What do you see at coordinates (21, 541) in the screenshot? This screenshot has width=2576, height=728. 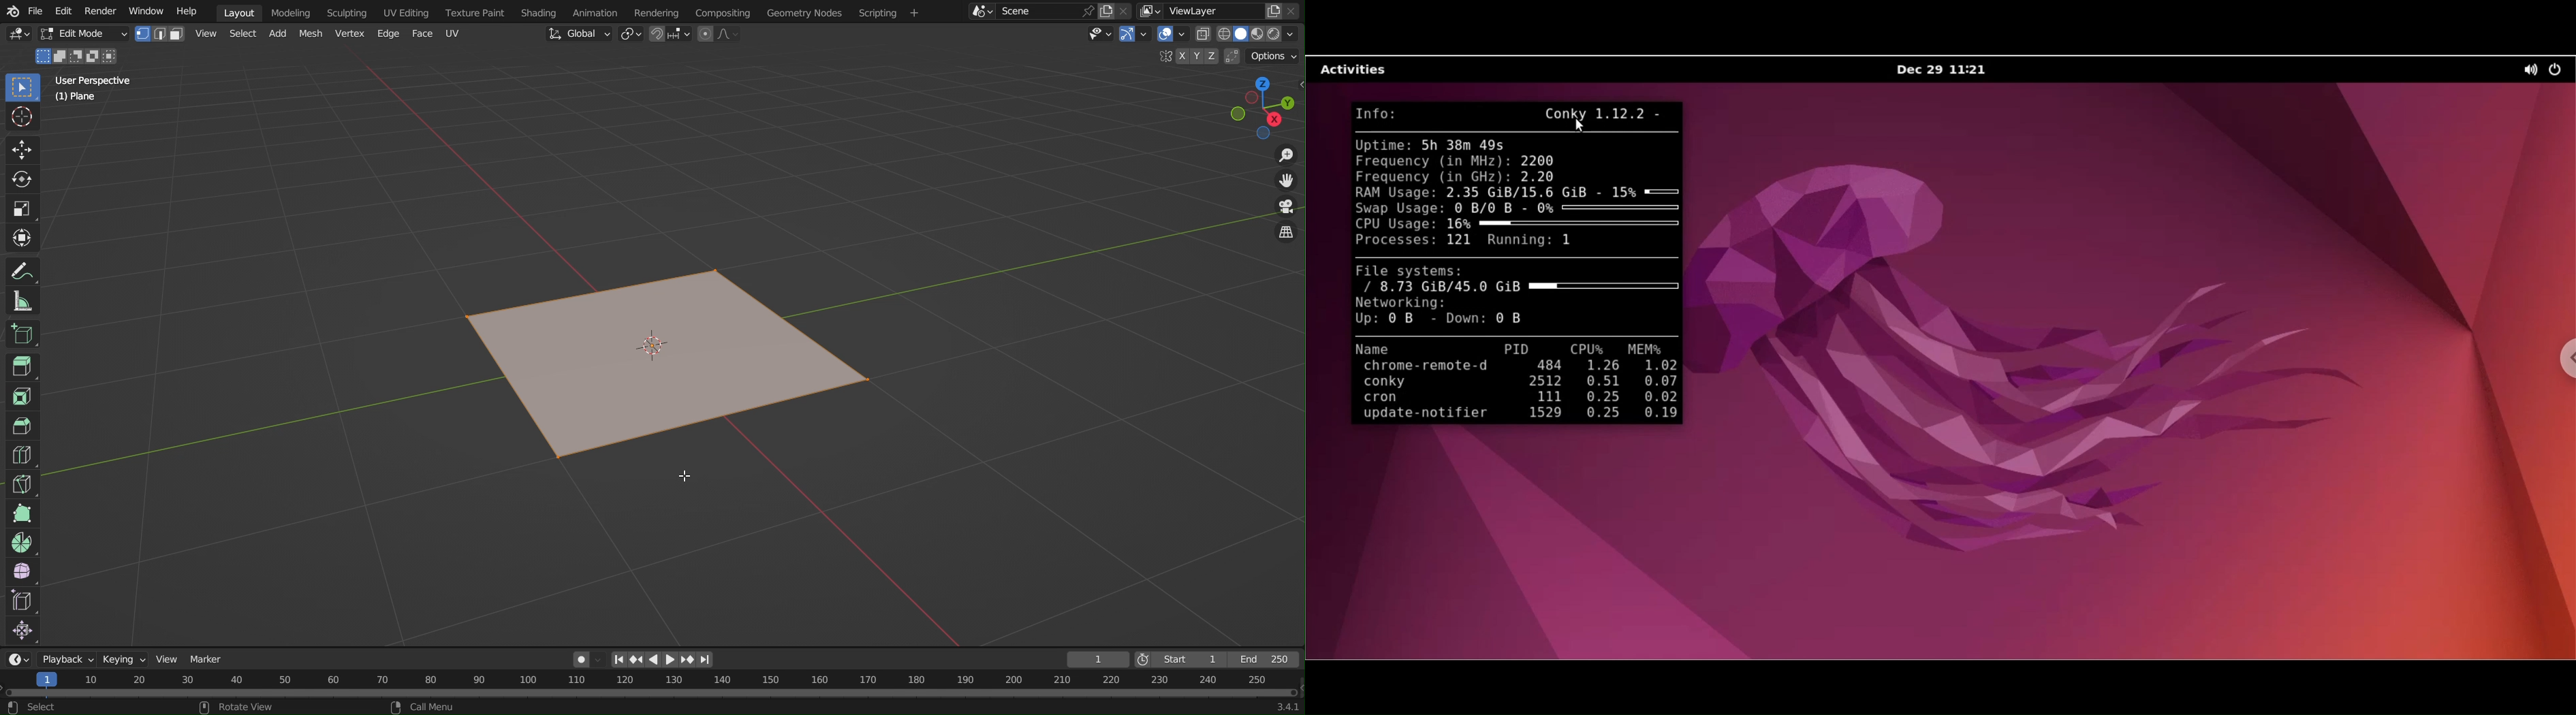 I see `Spin` at bounding box center [21, 541].